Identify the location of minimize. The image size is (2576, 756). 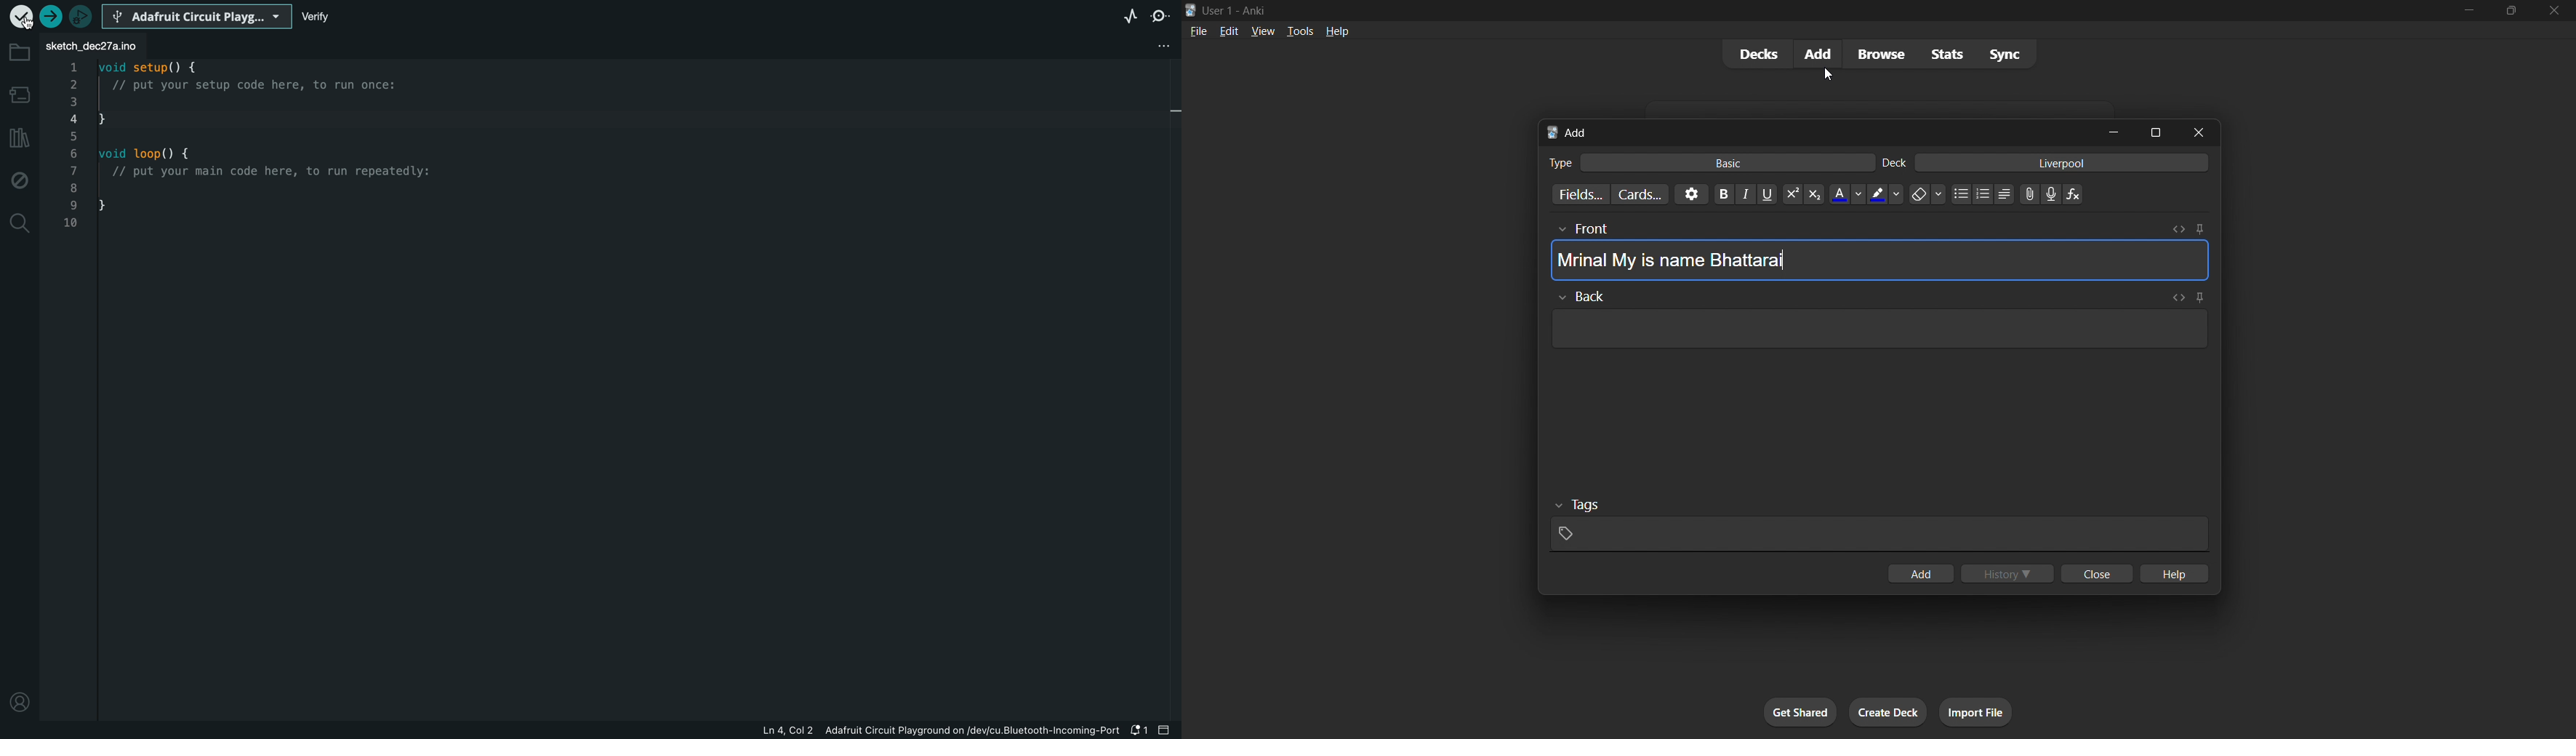
(2108, 131).